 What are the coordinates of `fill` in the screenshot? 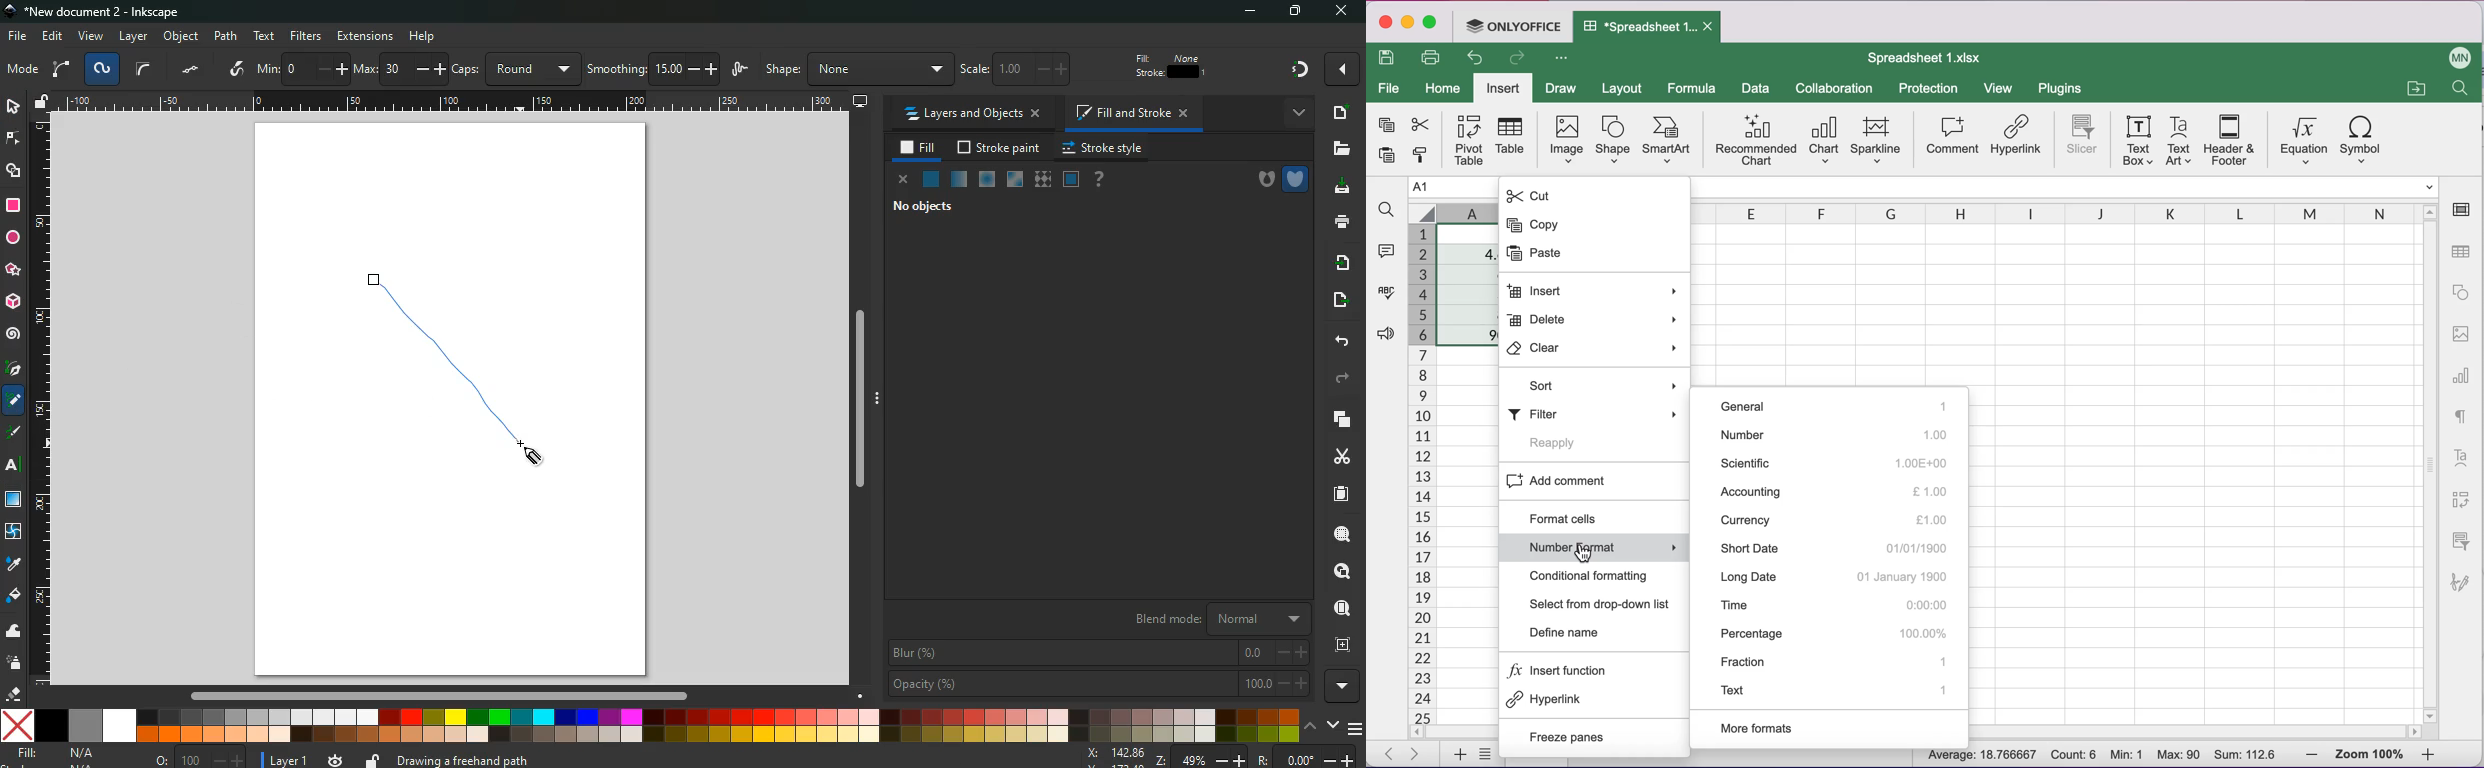 It's located at (58, 754).